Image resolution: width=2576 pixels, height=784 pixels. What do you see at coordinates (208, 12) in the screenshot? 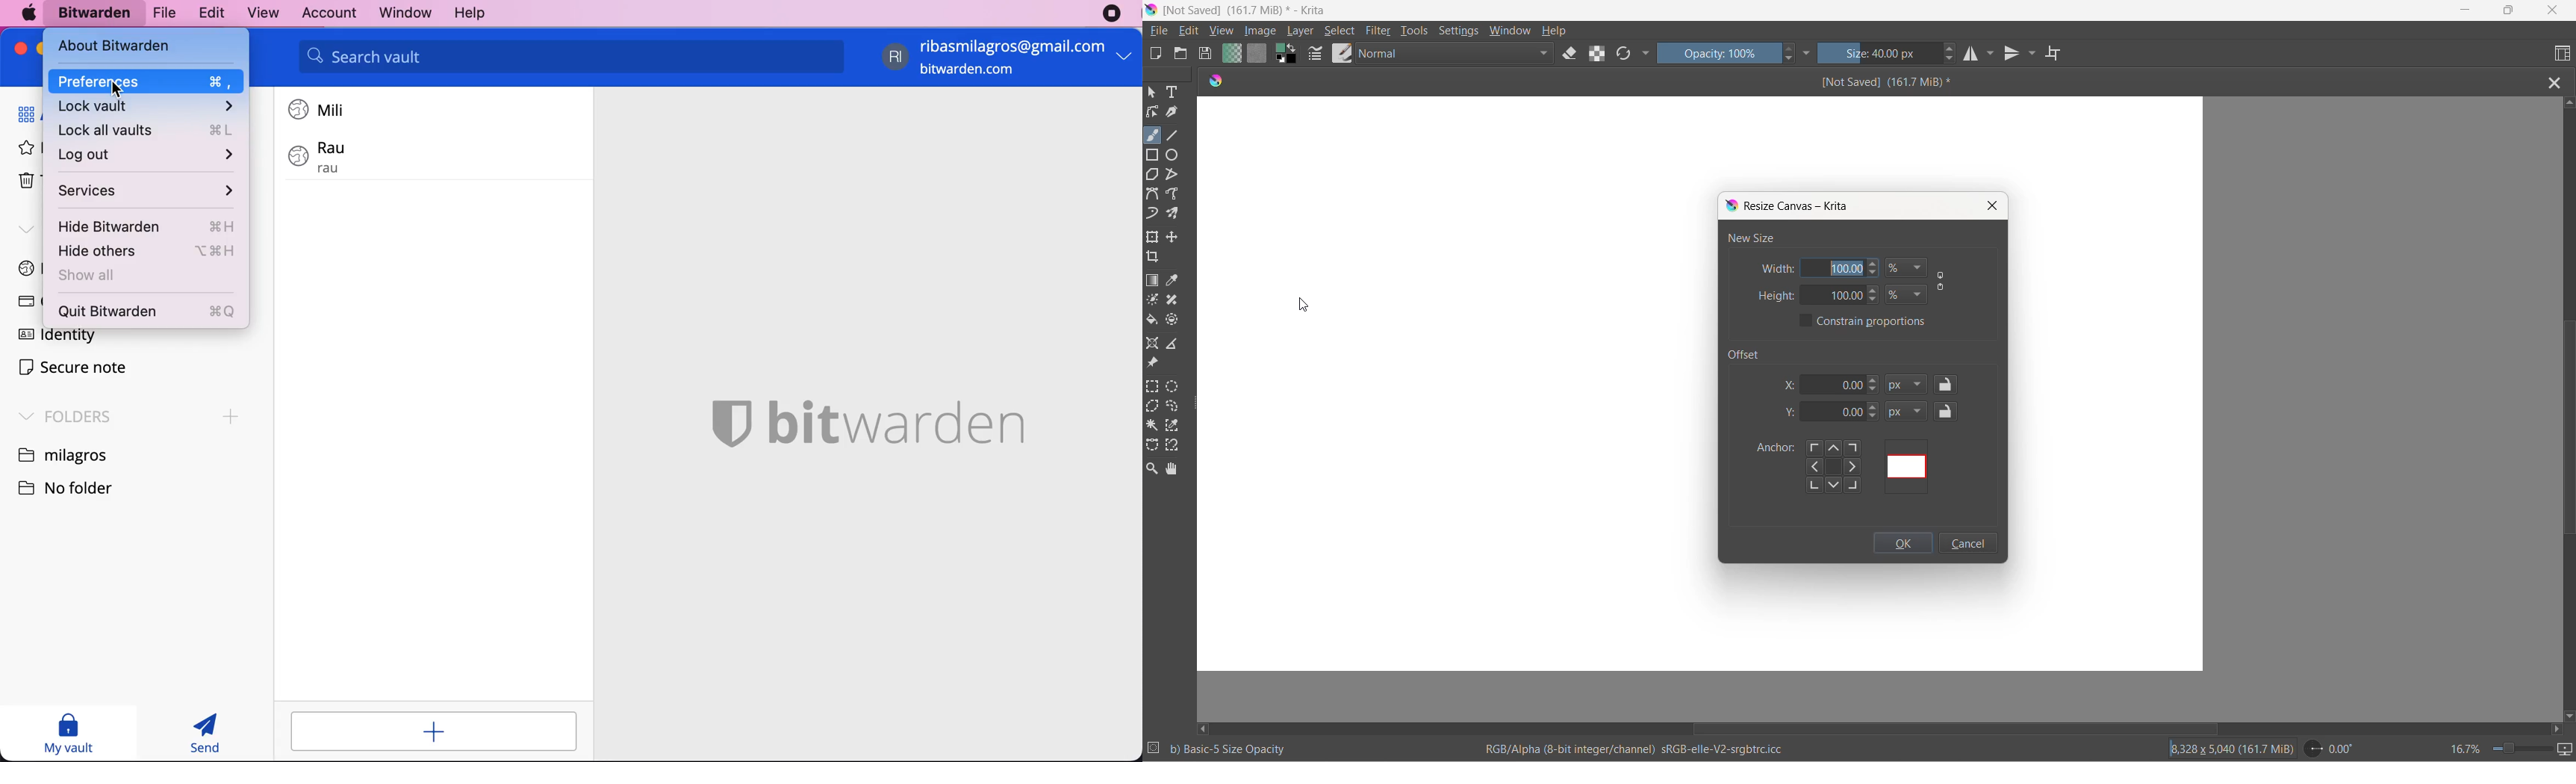
I see `edit` at bounding box center [208, 12].